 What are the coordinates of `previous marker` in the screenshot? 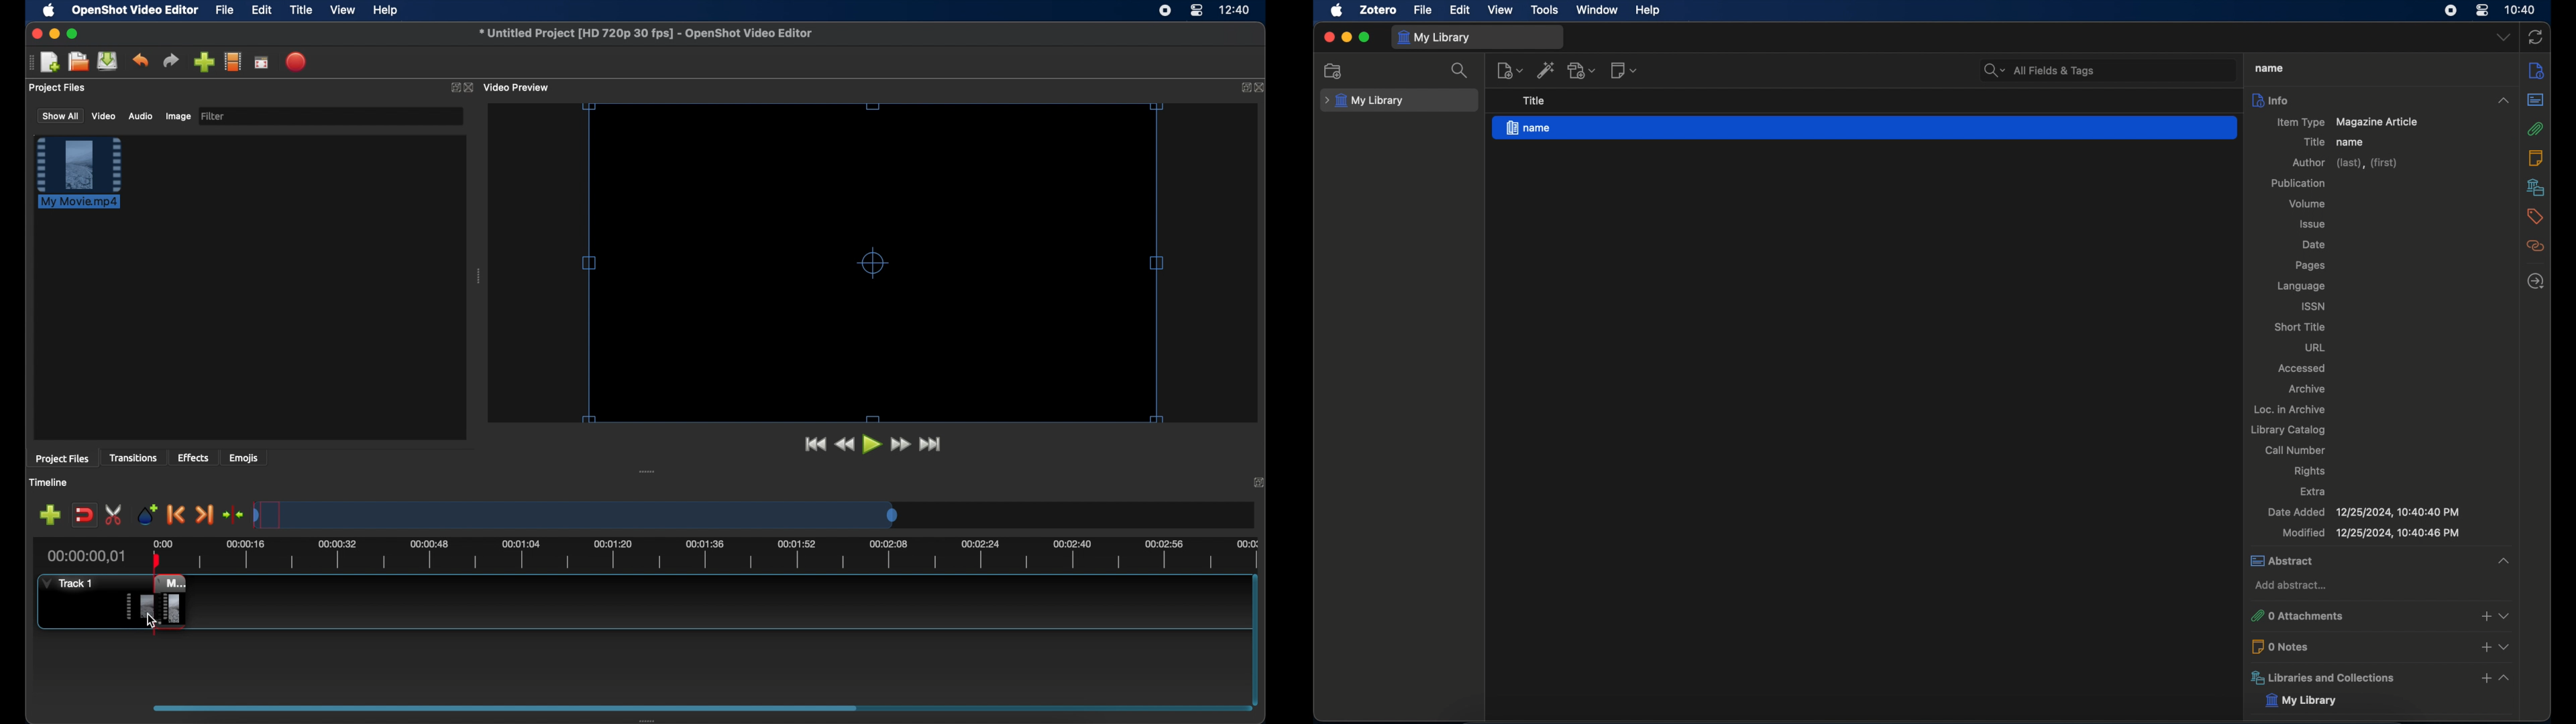 It's located at (174, 515).